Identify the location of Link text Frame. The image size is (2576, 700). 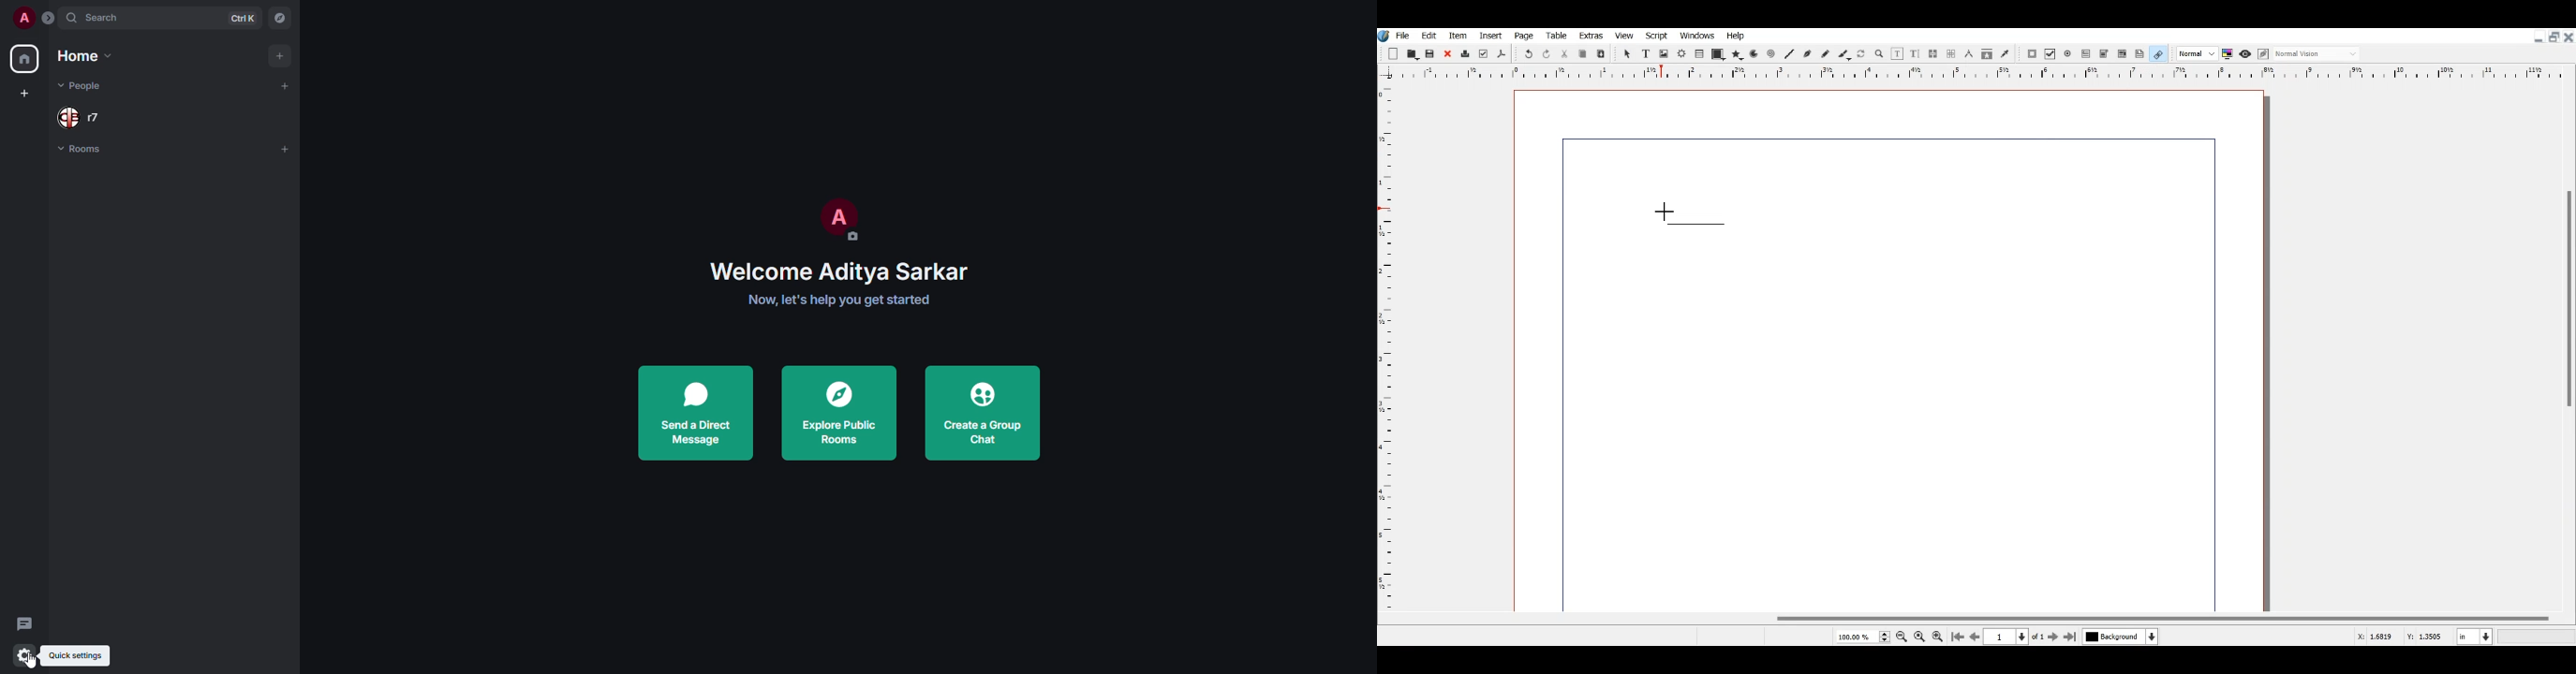
(1933, 53).